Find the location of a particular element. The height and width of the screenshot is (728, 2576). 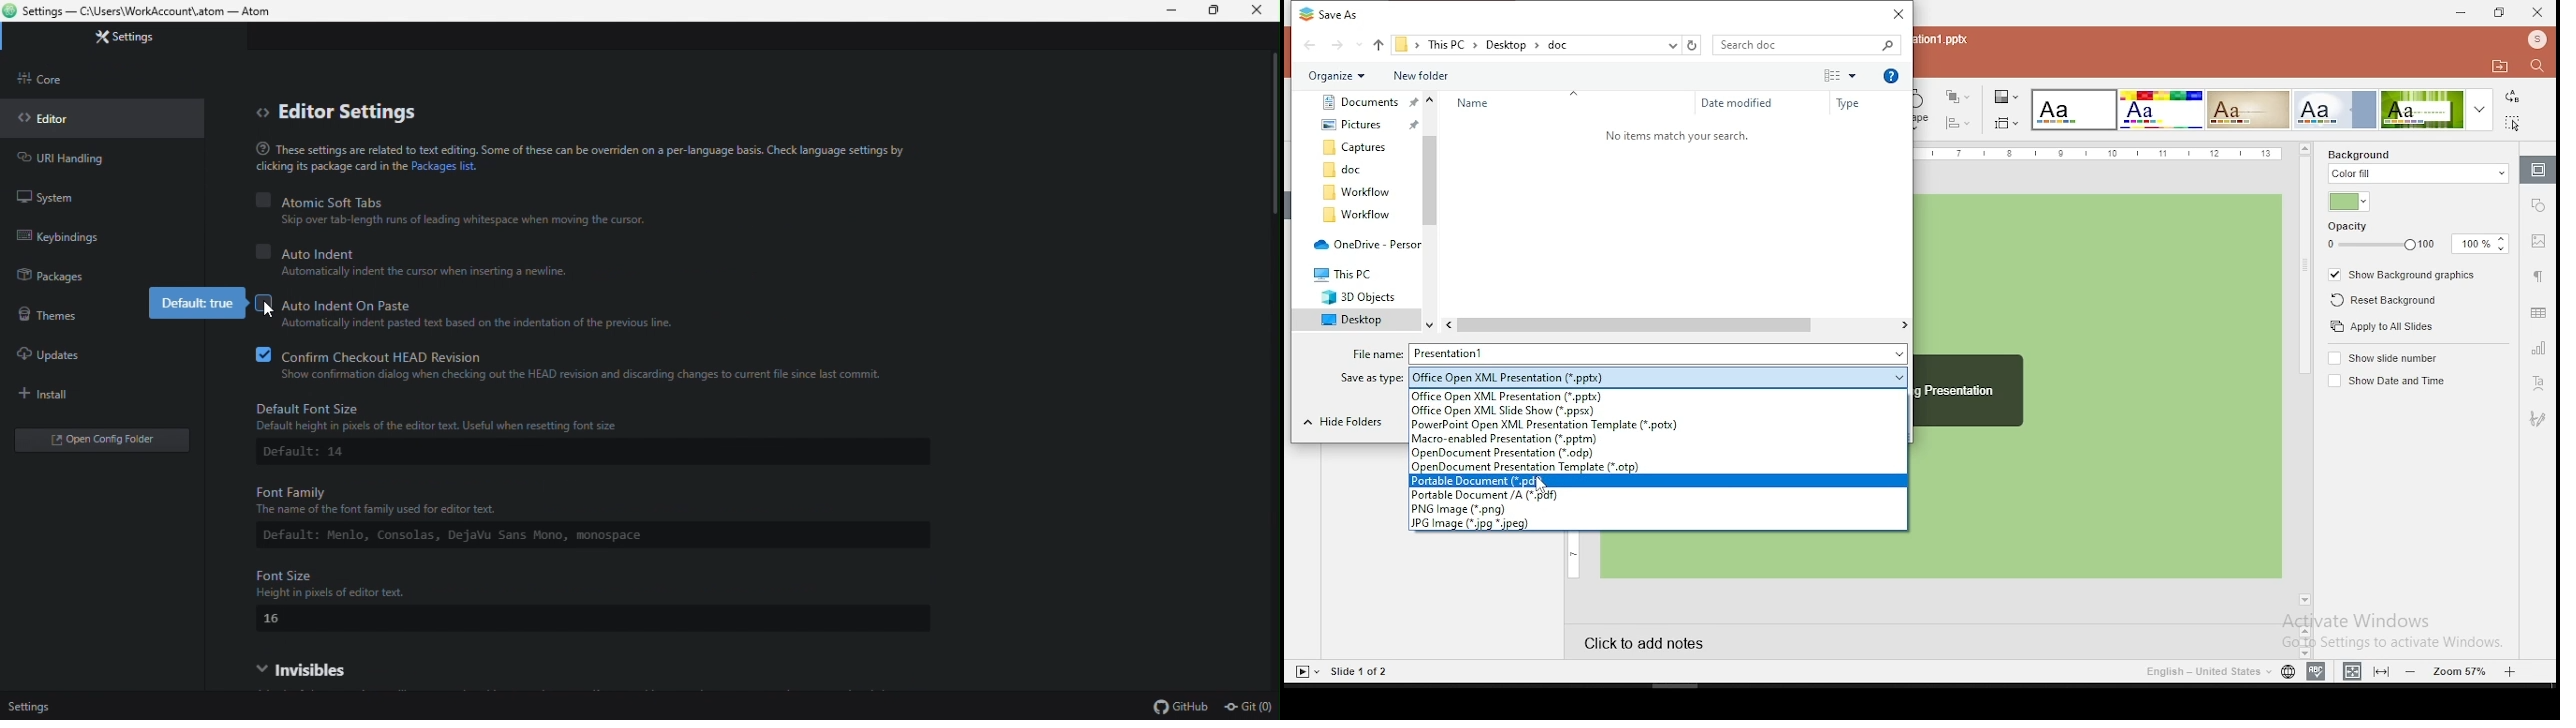

(© These settings are related to text editing. Some of these can be overriden on a per-language basis. Check language settings byicing is package card in the Packages list. is located at coordinates (607, 163).